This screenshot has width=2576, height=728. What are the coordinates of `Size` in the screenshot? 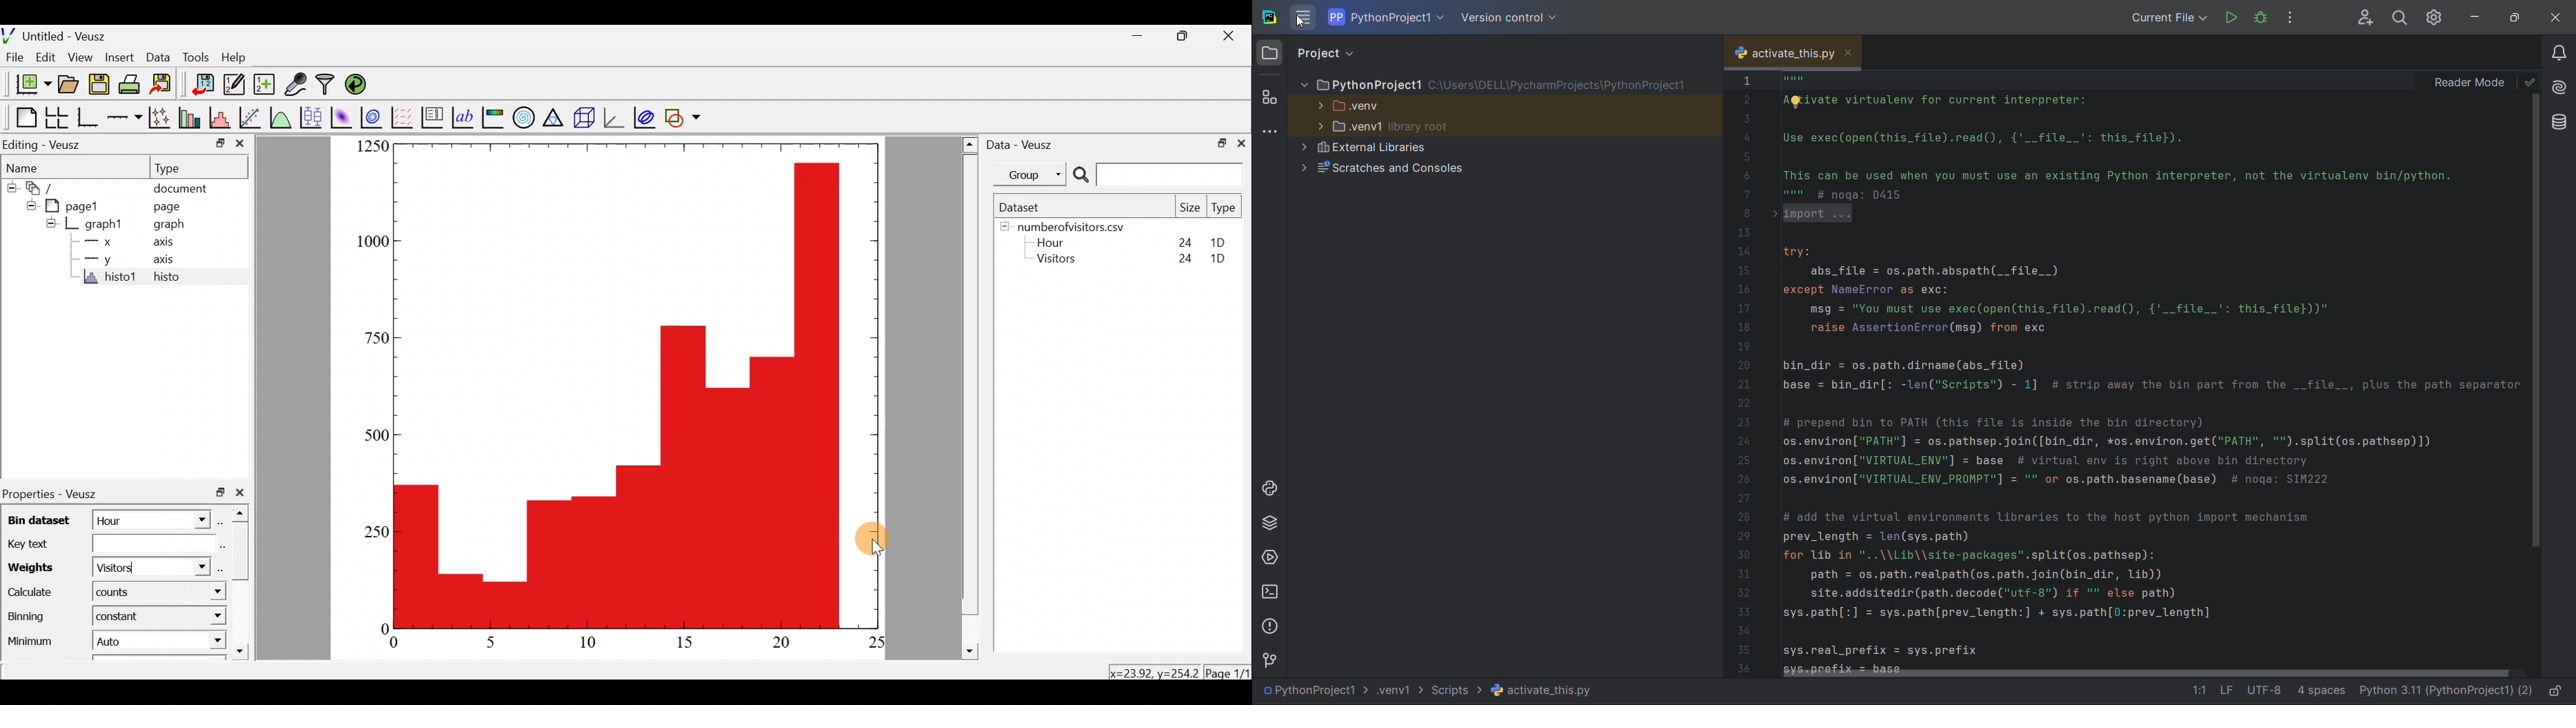 It's located at (1191, 208).